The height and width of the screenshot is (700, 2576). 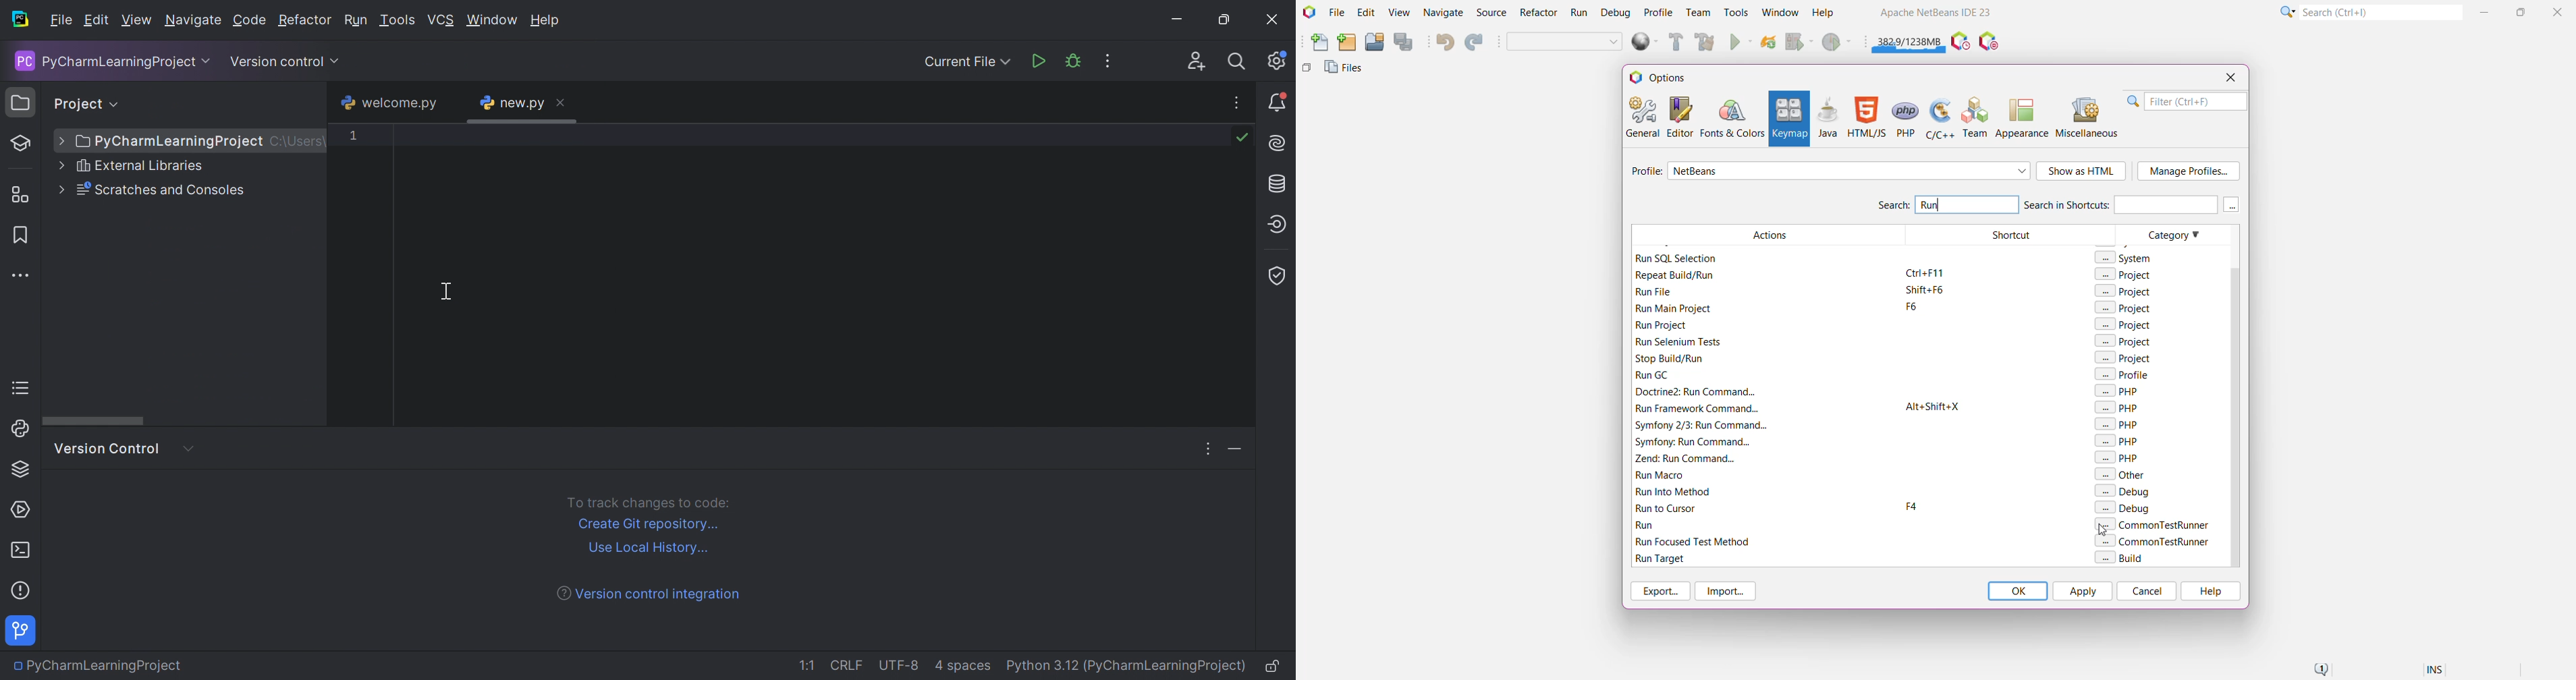 What do you see at coordinates (1366, 13) in the screenshot?
I see `Edit` at bounding box center [1366, 13].